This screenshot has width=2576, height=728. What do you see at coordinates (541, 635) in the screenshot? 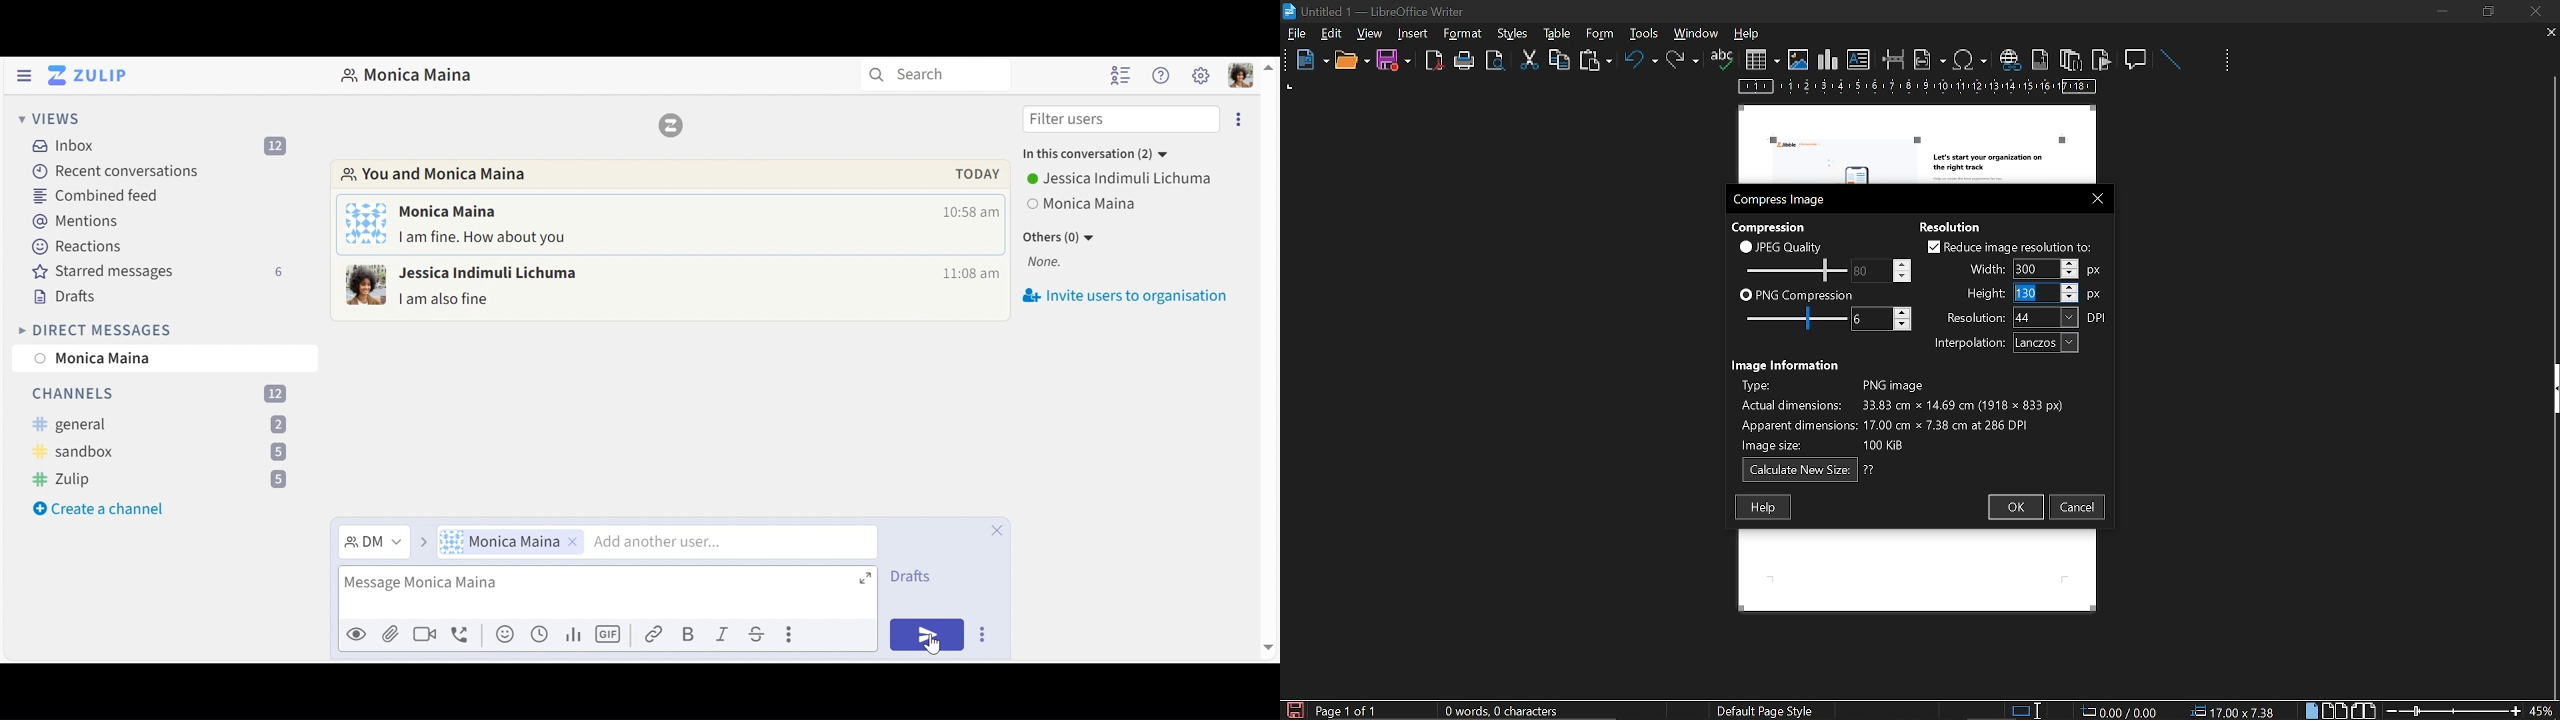
I see `Add global time` at bounding box center [541, 635].